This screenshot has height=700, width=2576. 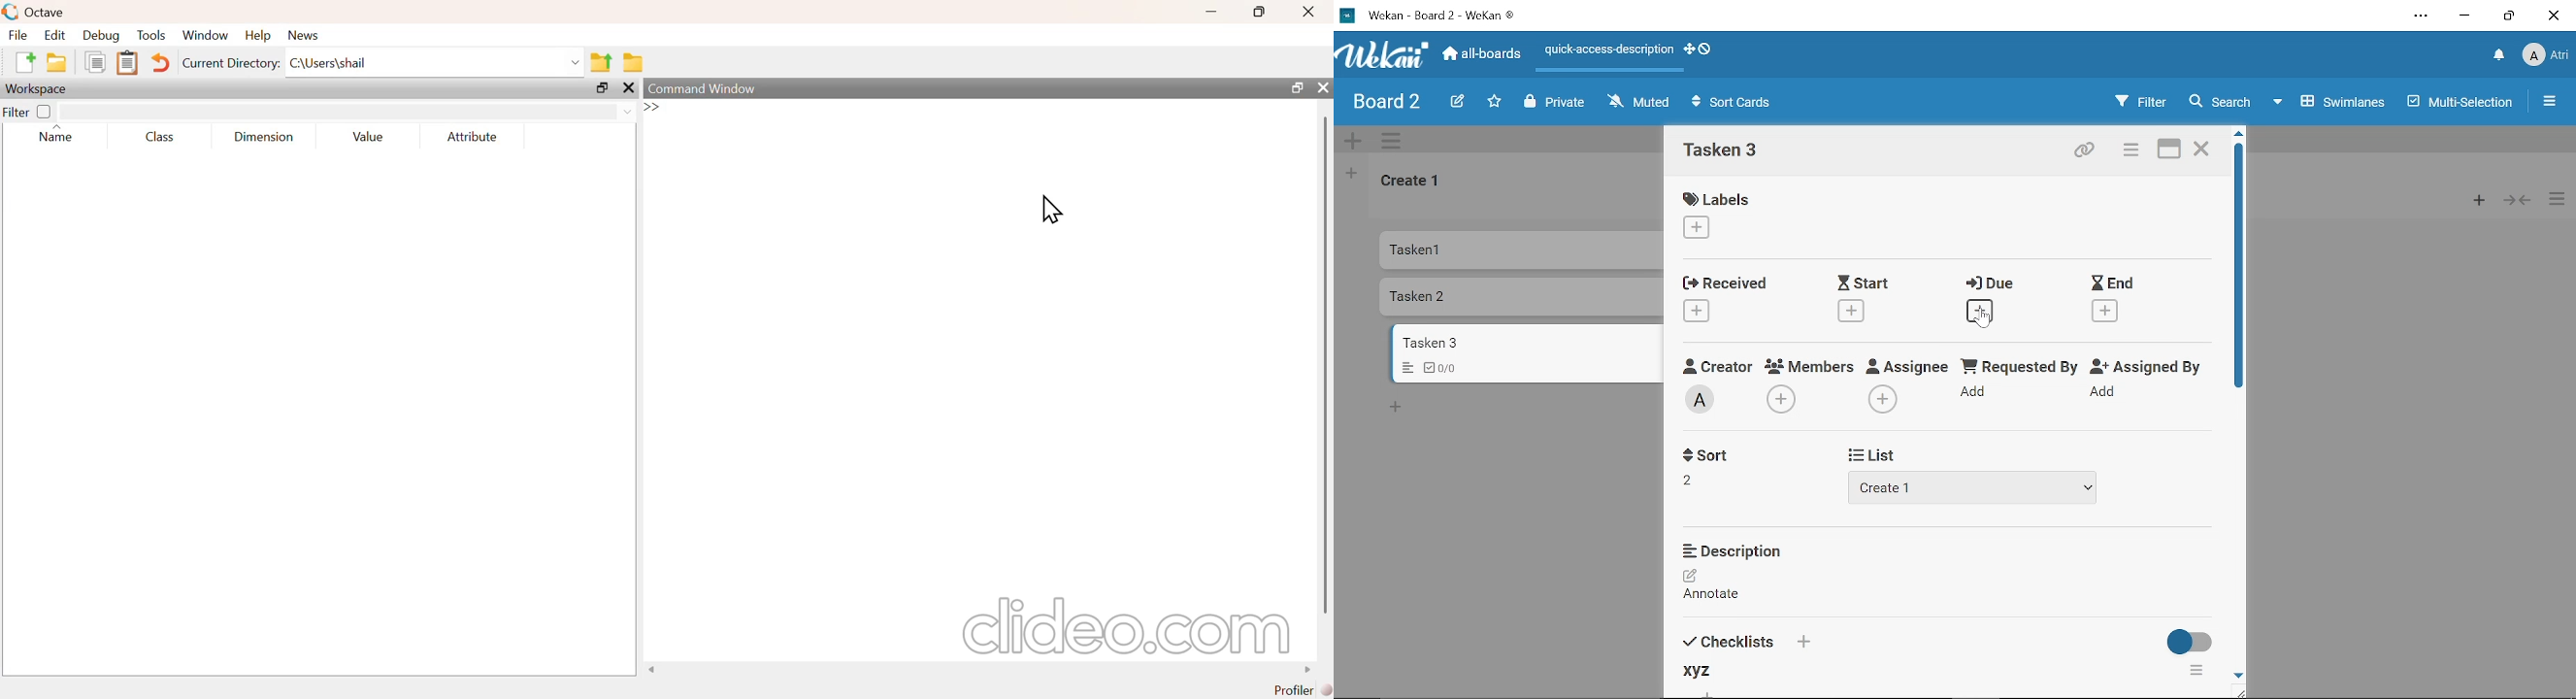 I want to click on Menu, so click(x=1404, y=369).